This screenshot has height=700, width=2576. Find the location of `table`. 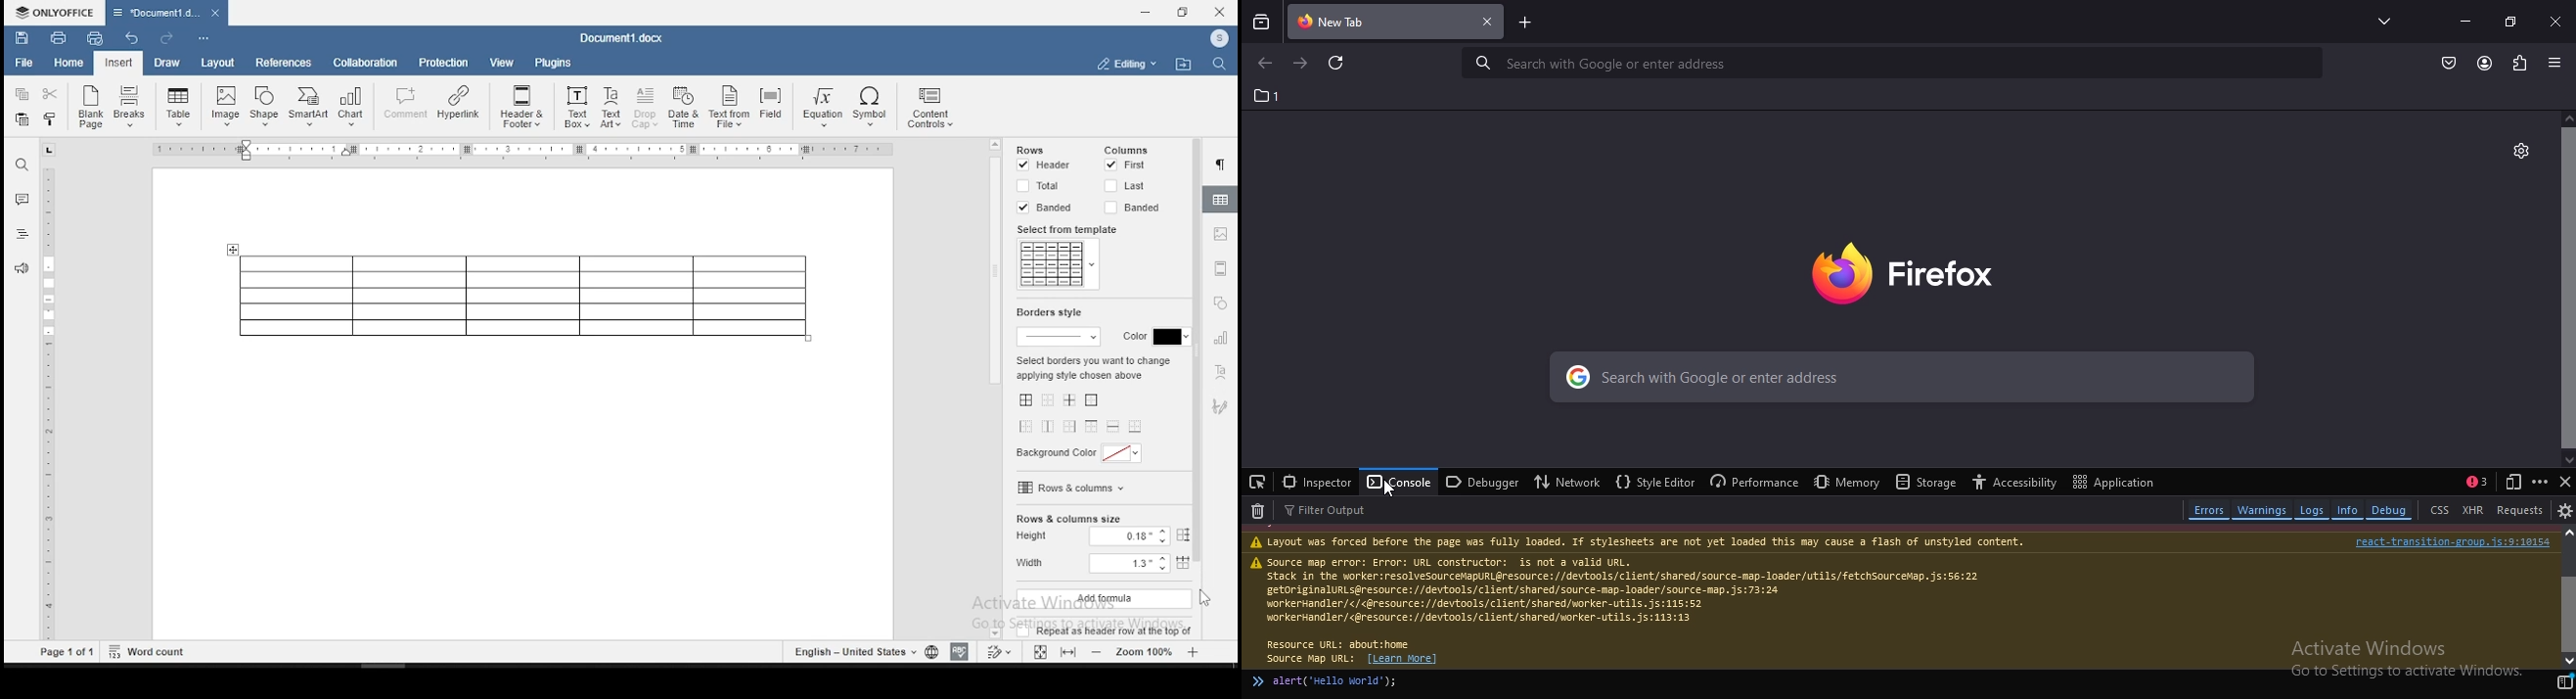

table is located at coordinates (523, 296).